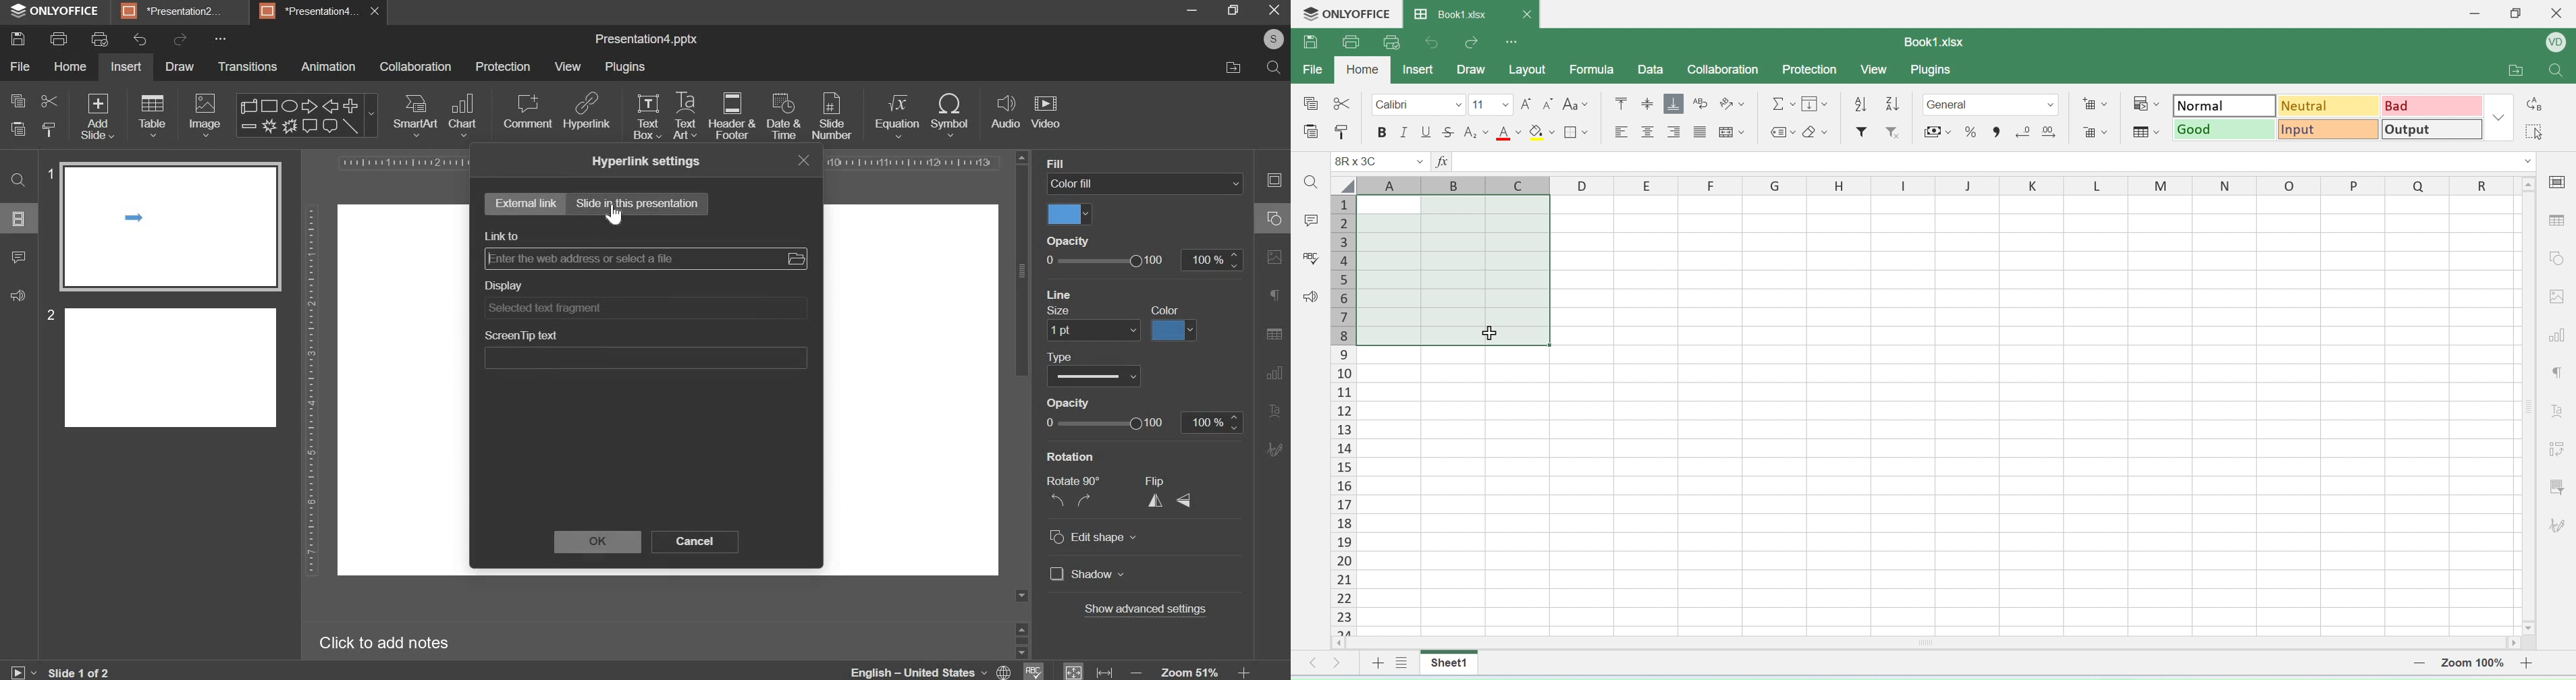  I want to click on spelling, so click(1032, 666).